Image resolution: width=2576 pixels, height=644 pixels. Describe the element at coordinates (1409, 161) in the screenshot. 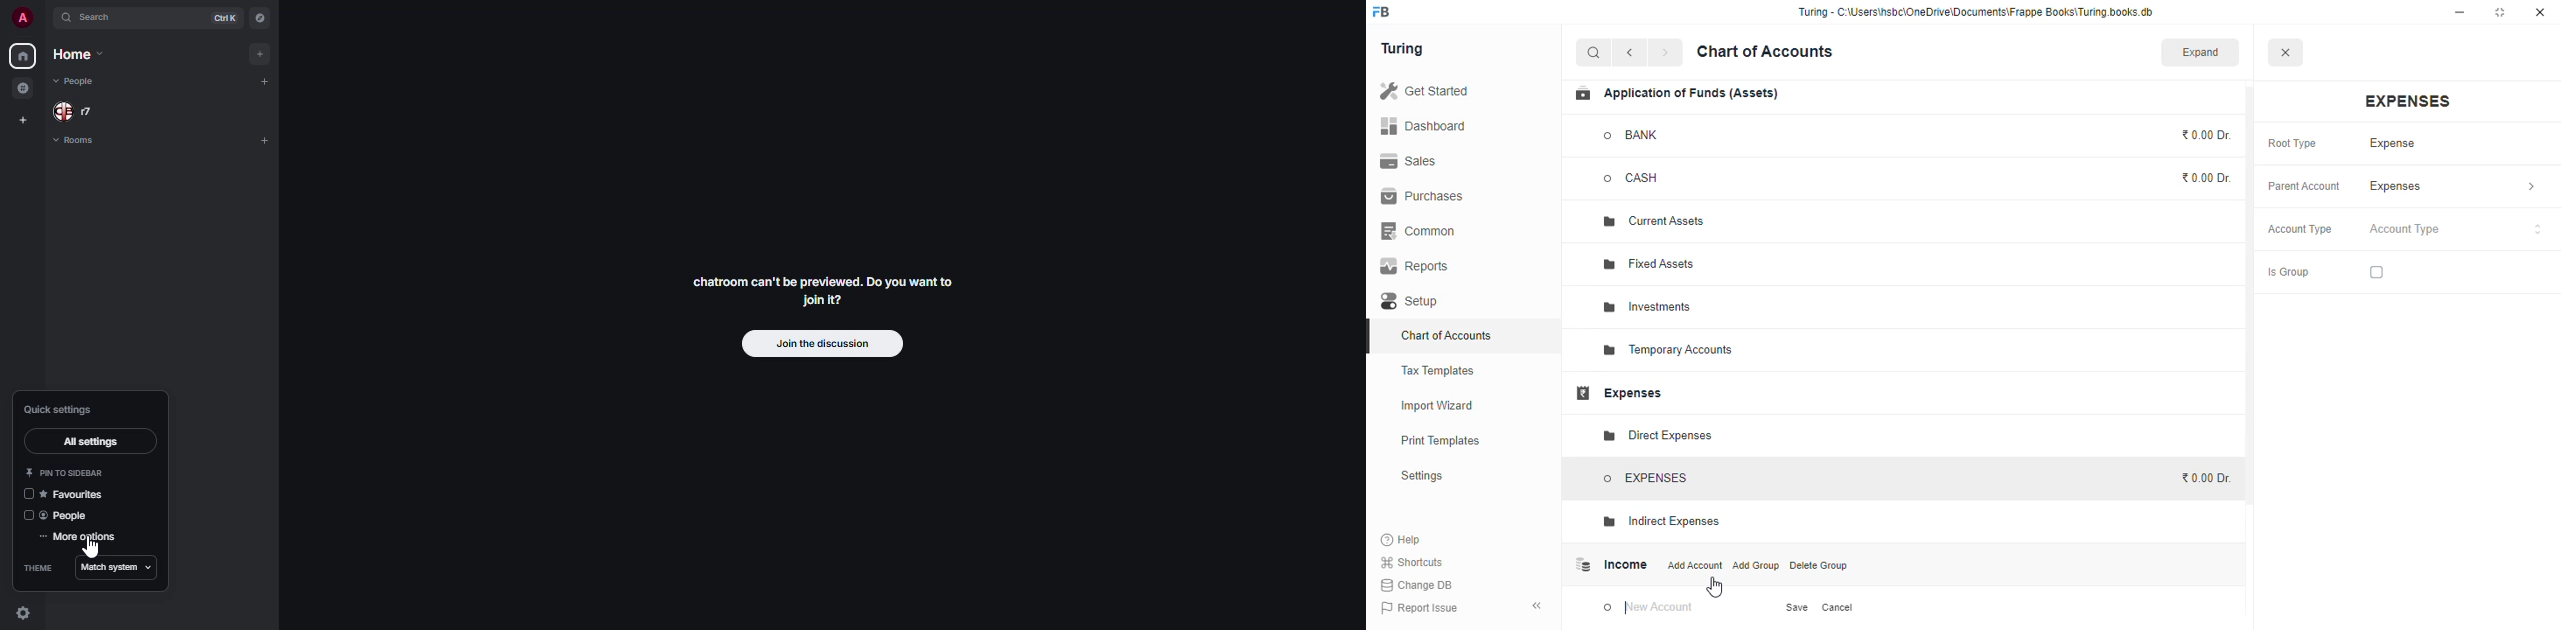

I see `sales` at that location.